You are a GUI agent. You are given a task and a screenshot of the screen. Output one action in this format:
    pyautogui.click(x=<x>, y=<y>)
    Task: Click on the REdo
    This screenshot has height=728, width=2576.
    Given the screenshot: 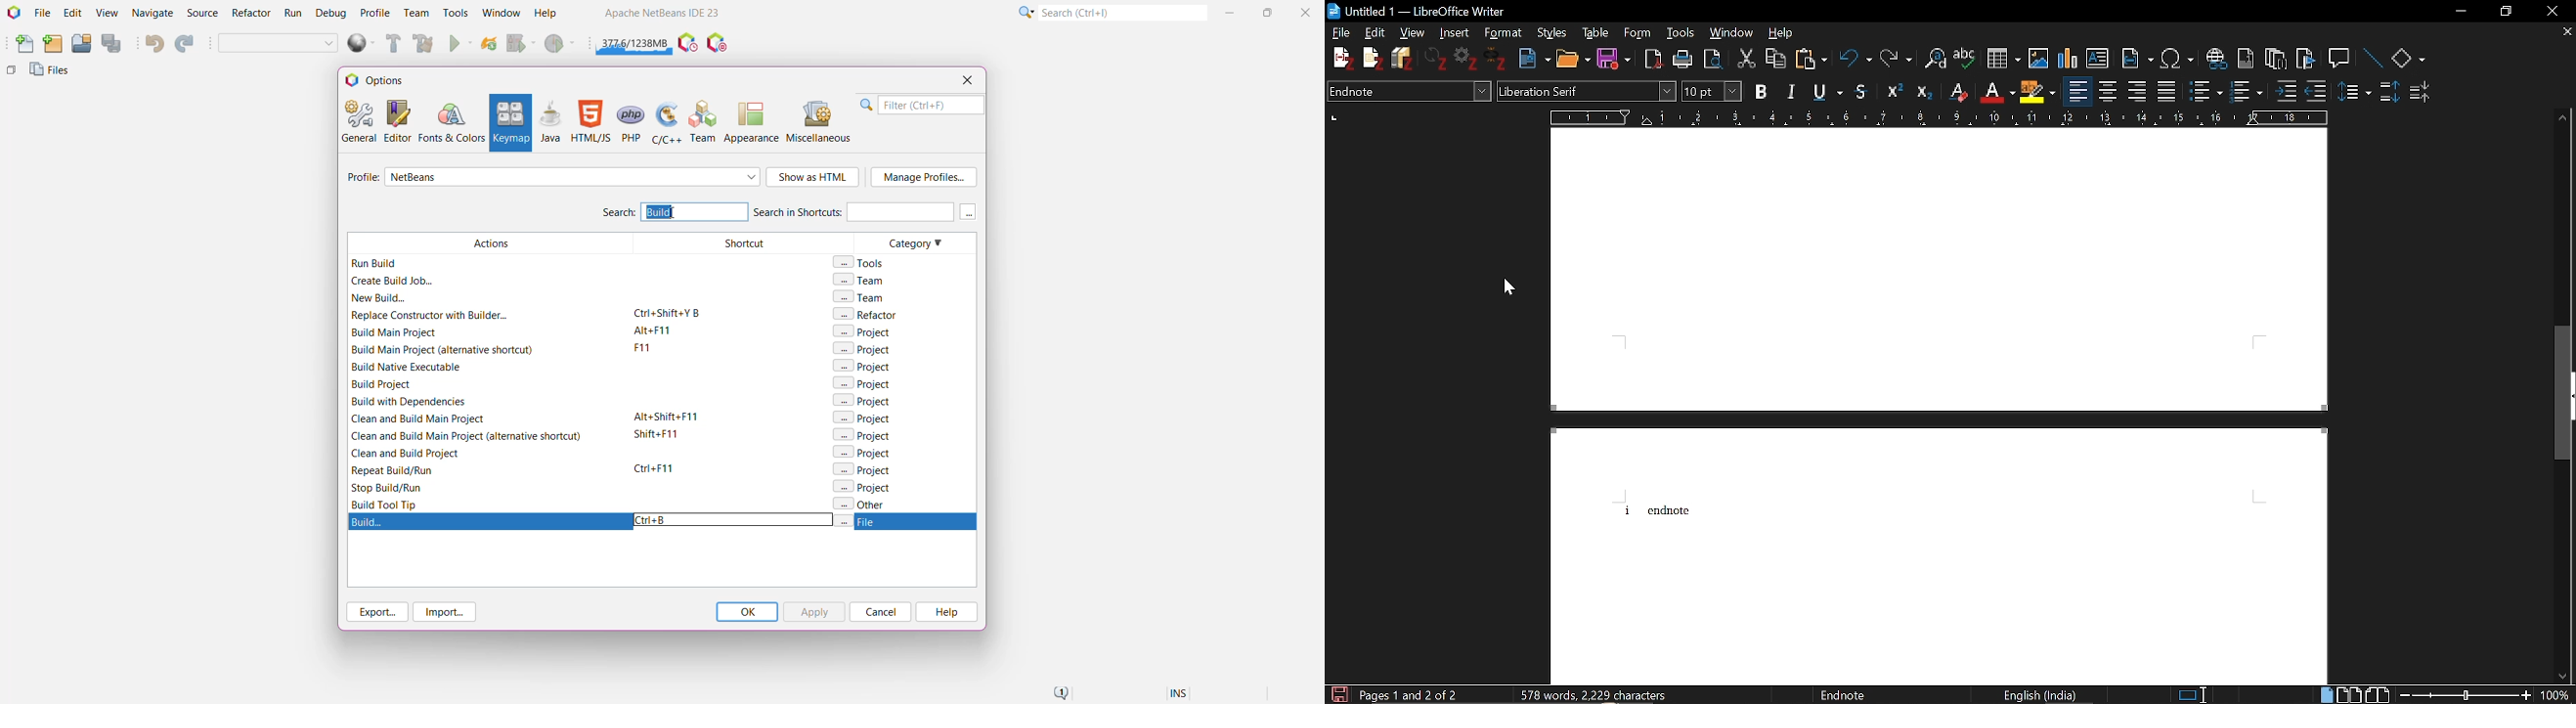 What is the action you would take?
    pyautogui.click(x=1897, y=60)
    